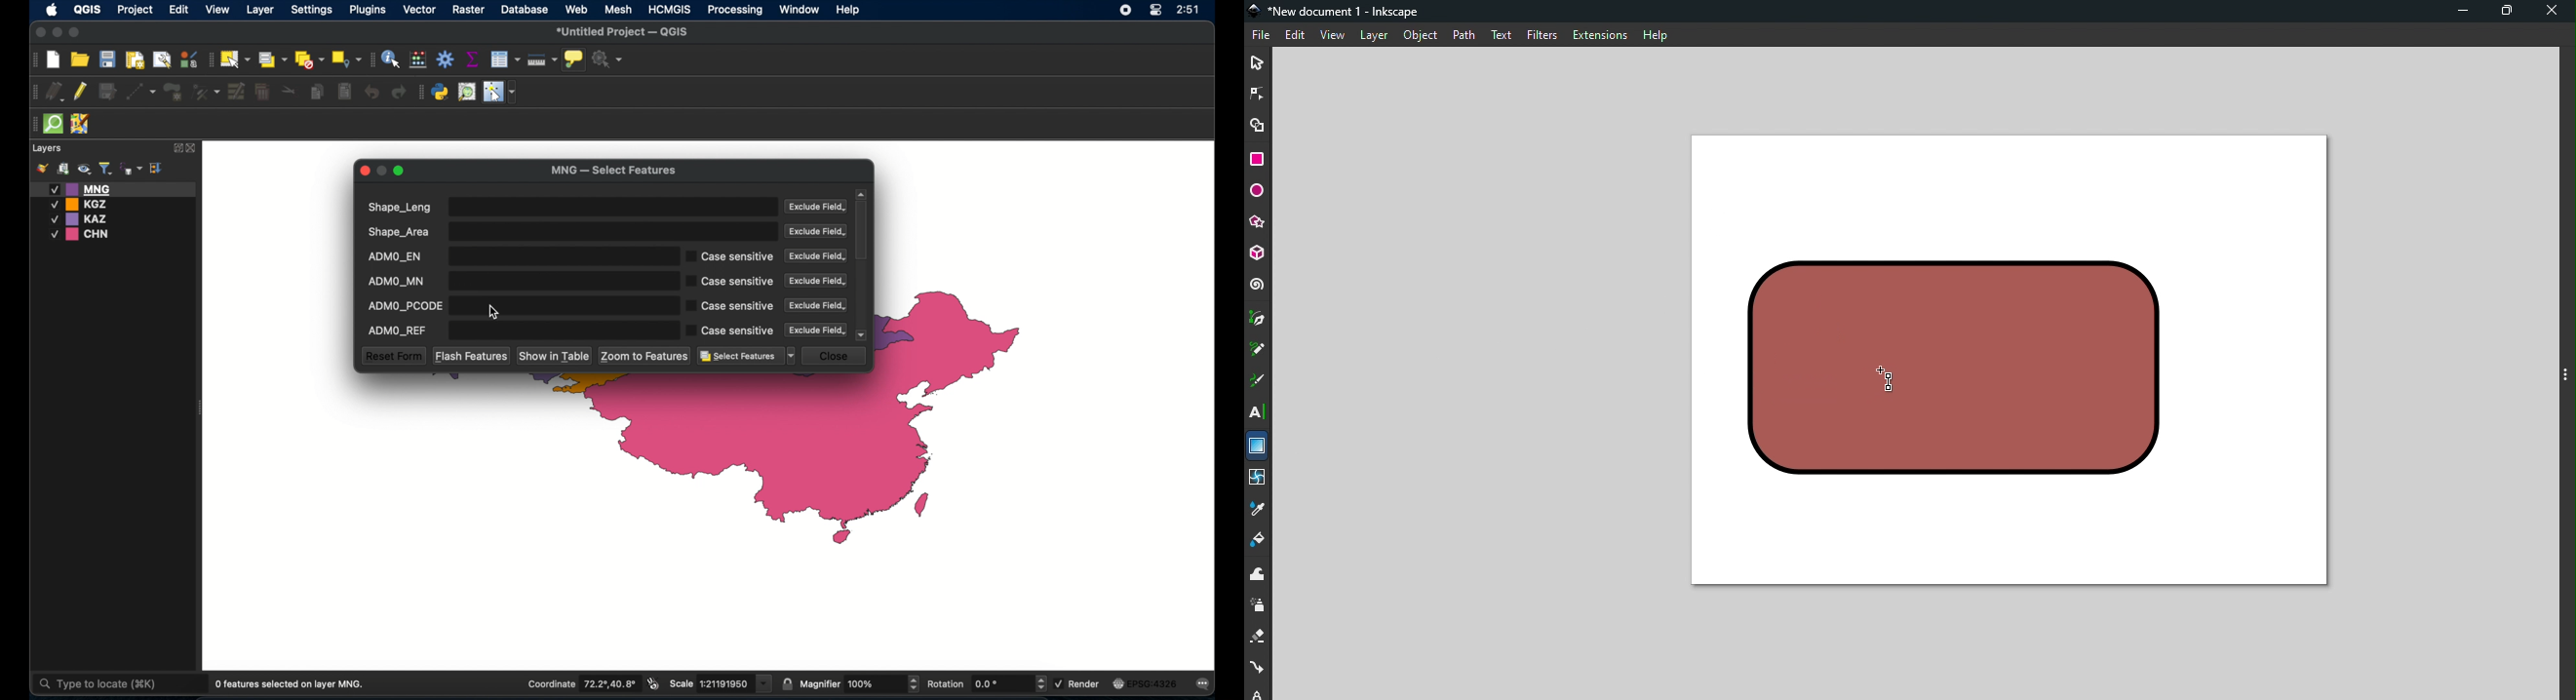 This screenshot has height=700, width=2576. What do you see at coordinates (1259, 253) in the screenshot?
I see `3D box tool` at bounding box center [1259, 253].